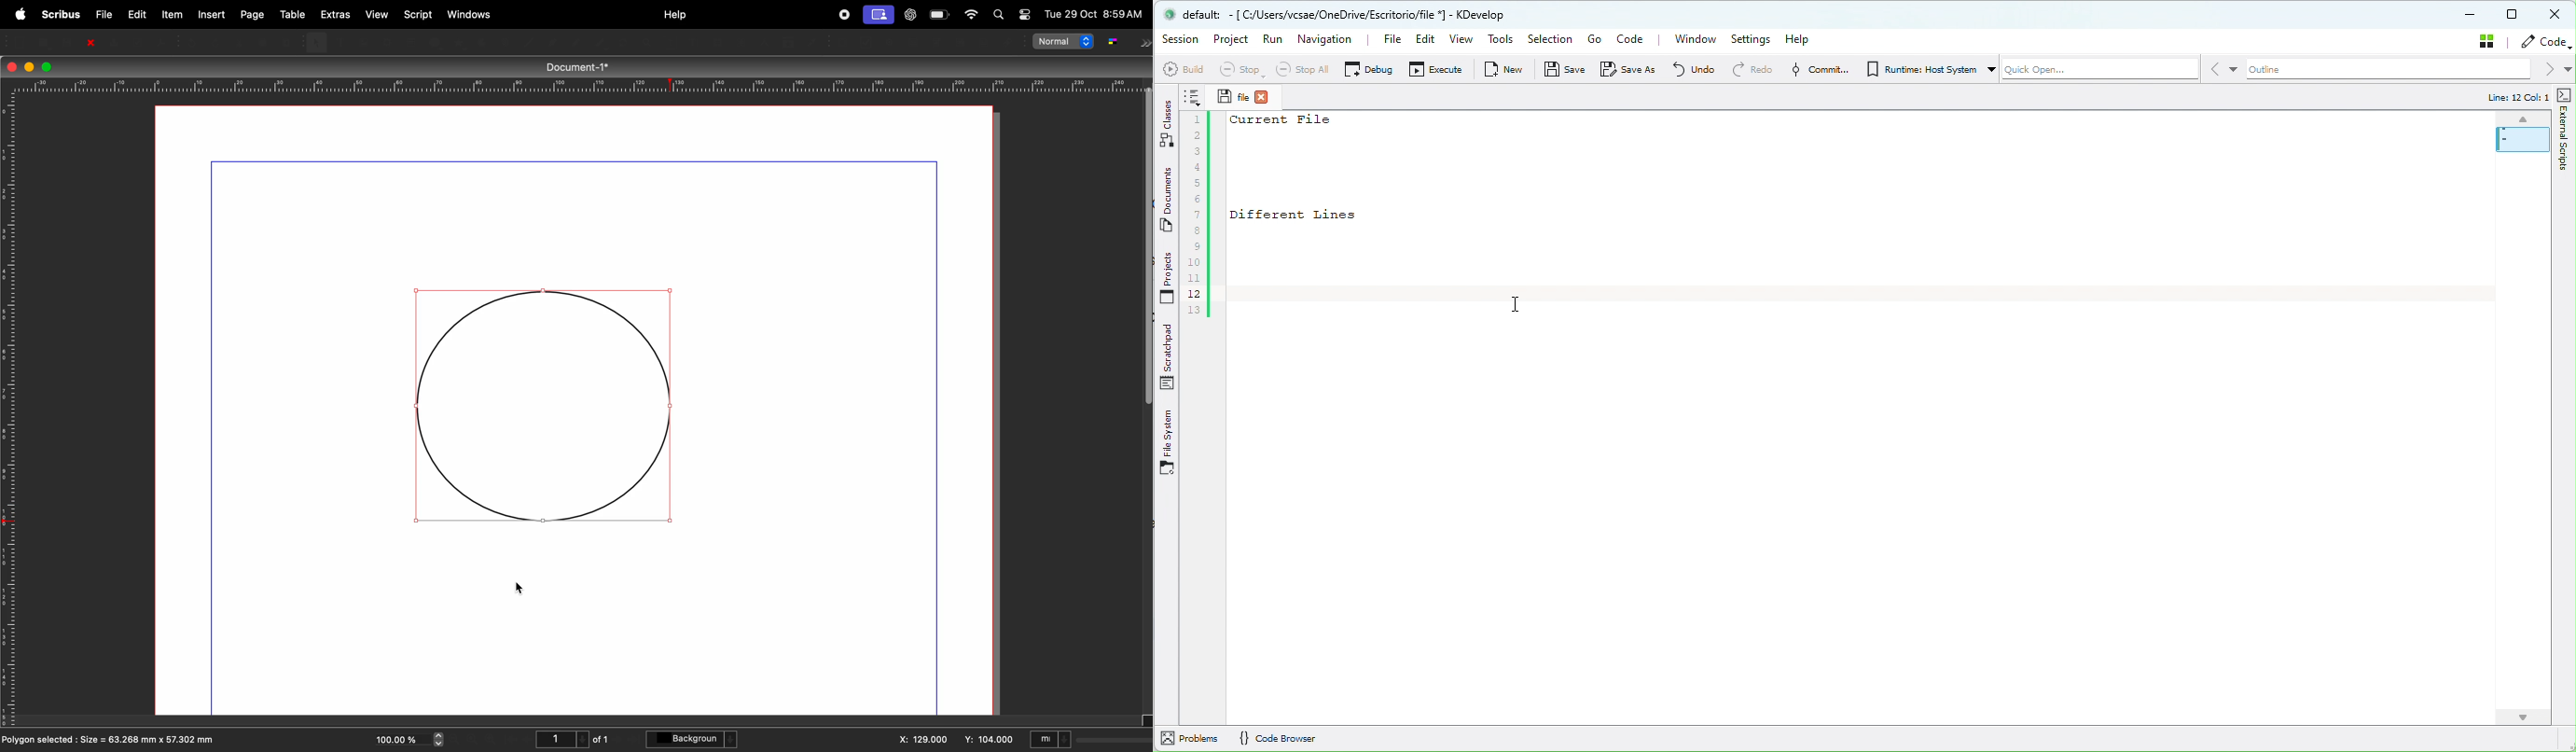 The width and height of the screenshot is (2576, 756). I want to click on cursor, so click(522, 589).